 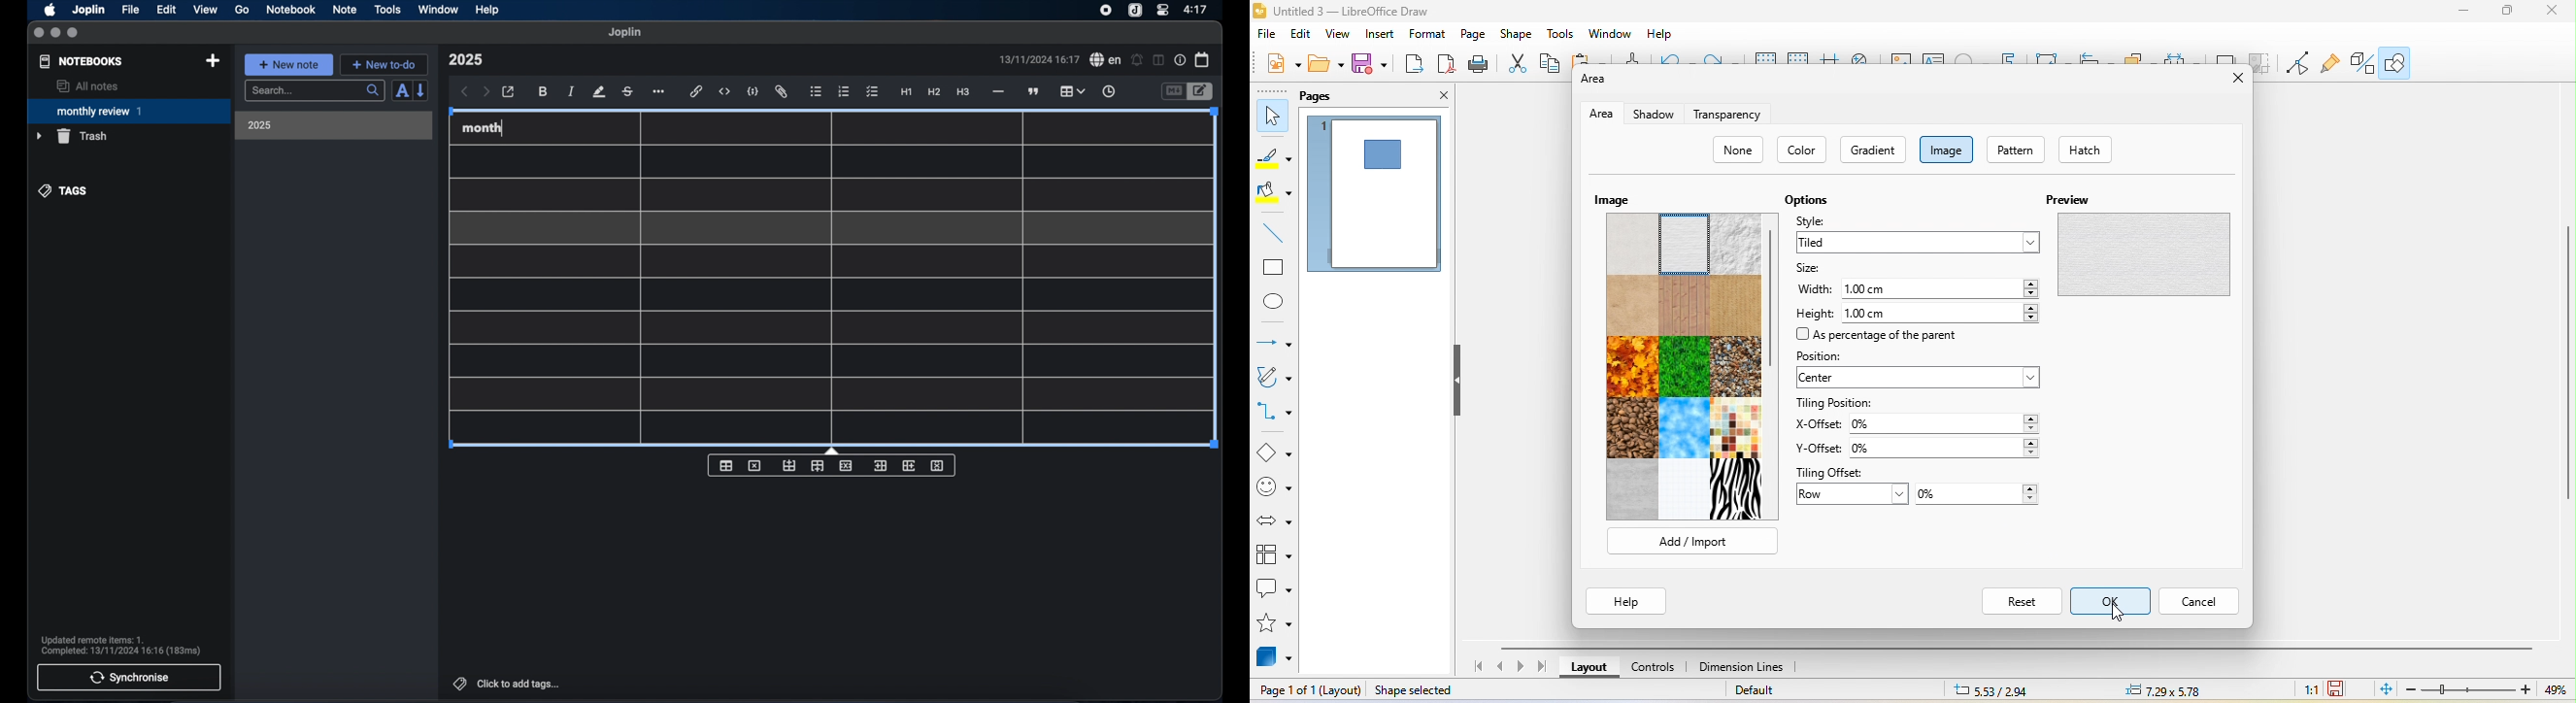 I want to click on more options, so click(x=660, y=92).